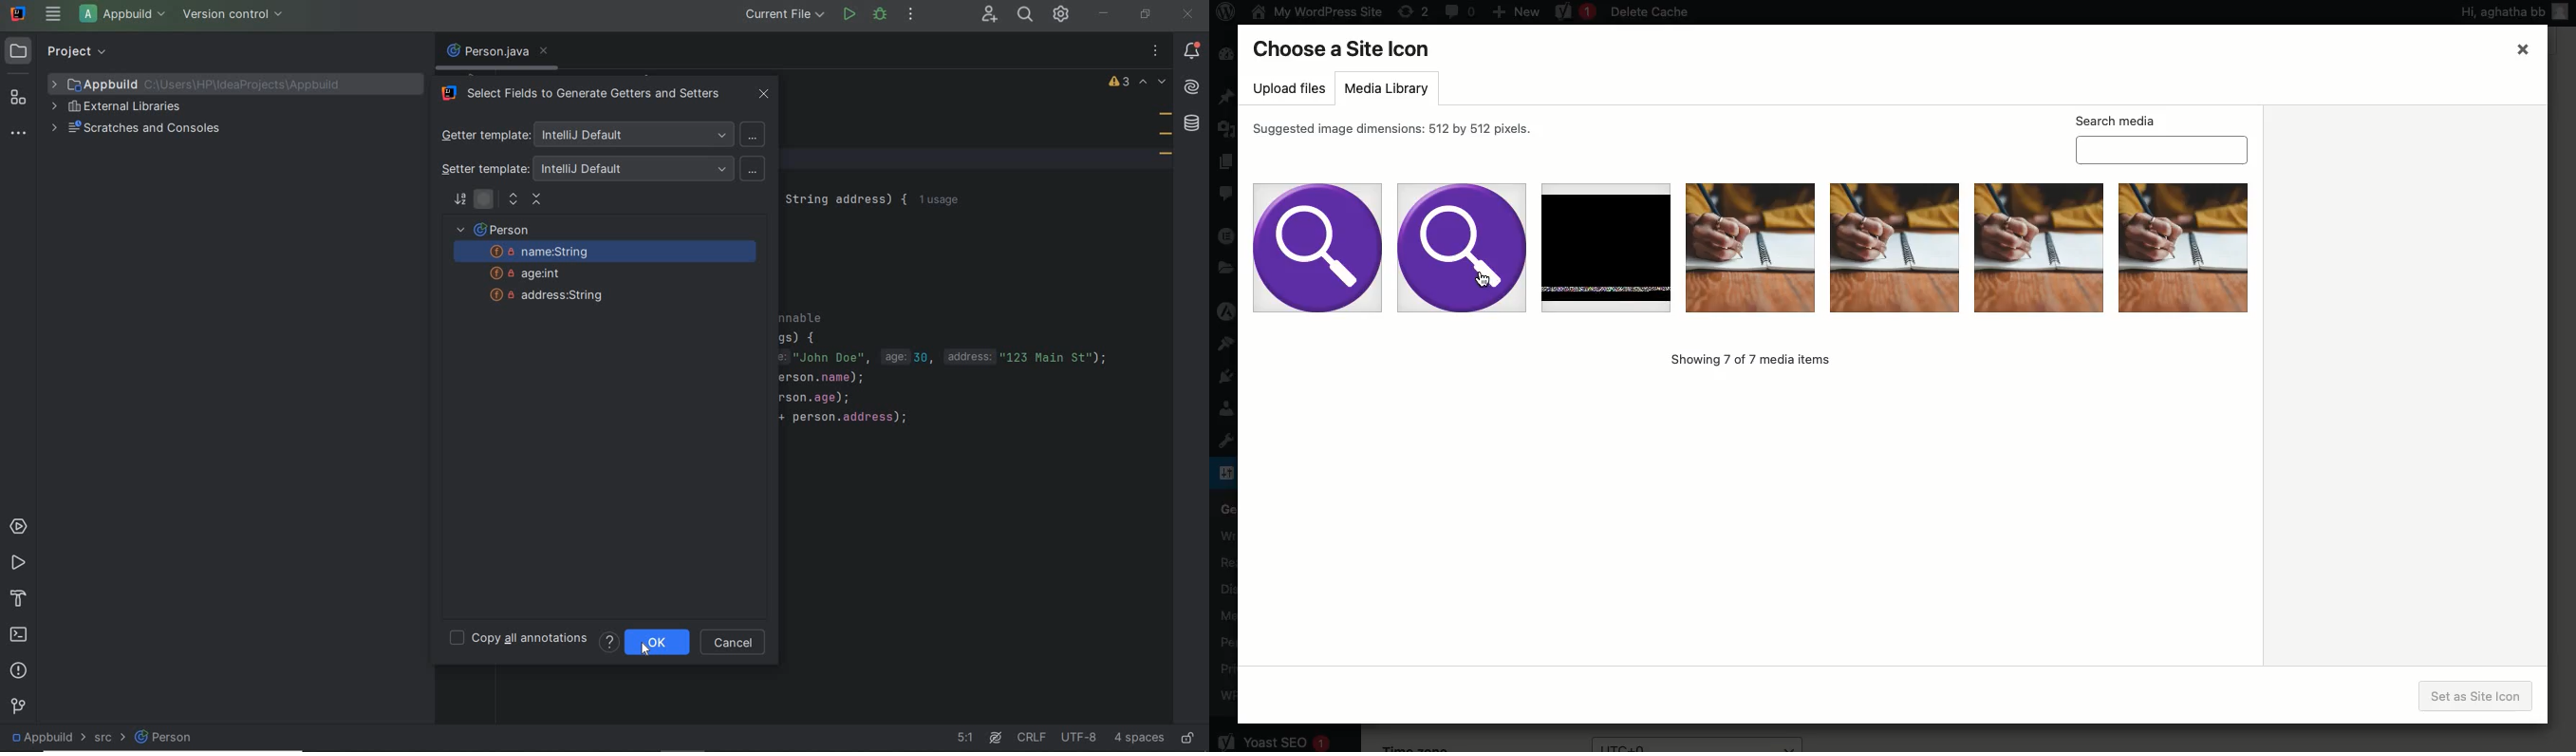 The height and width of the screenshot is (756, 2576). Describe the element at coordinates (1224, 587) in the screenshot. I see `Discussion` at that location.